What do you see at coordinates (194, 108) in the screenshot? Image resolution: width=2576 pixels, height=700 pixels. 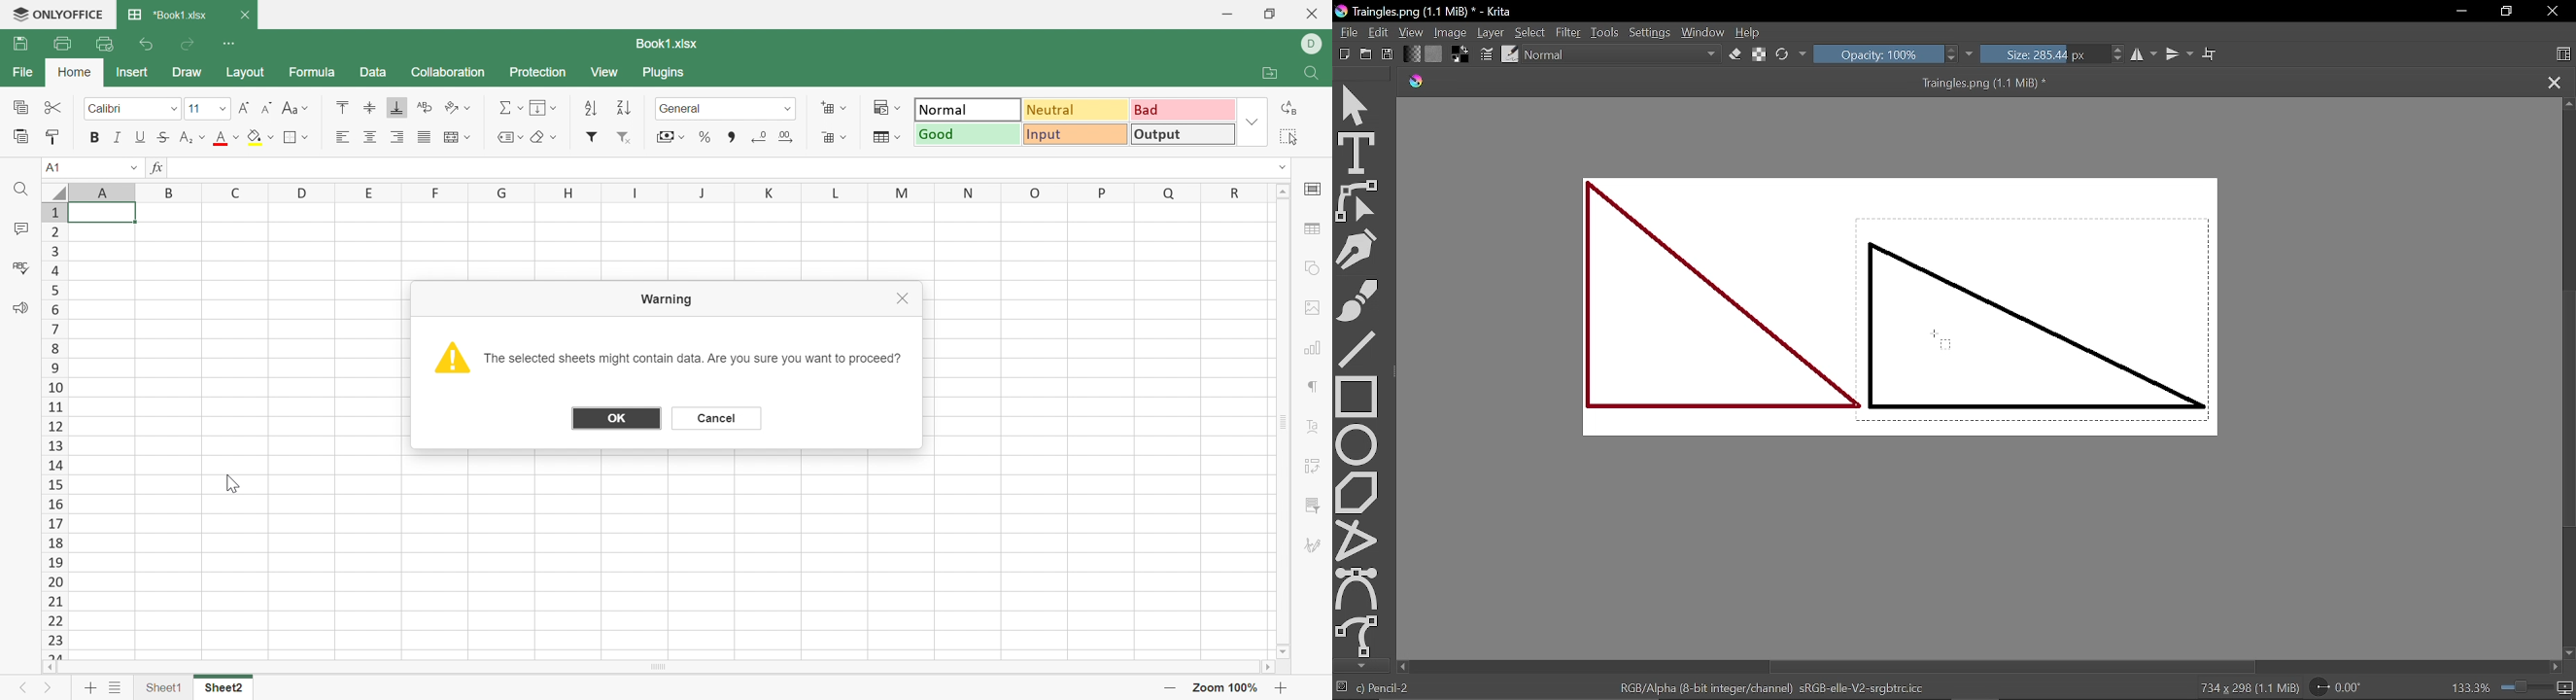 I see `11` at bounding box center [194, 108].